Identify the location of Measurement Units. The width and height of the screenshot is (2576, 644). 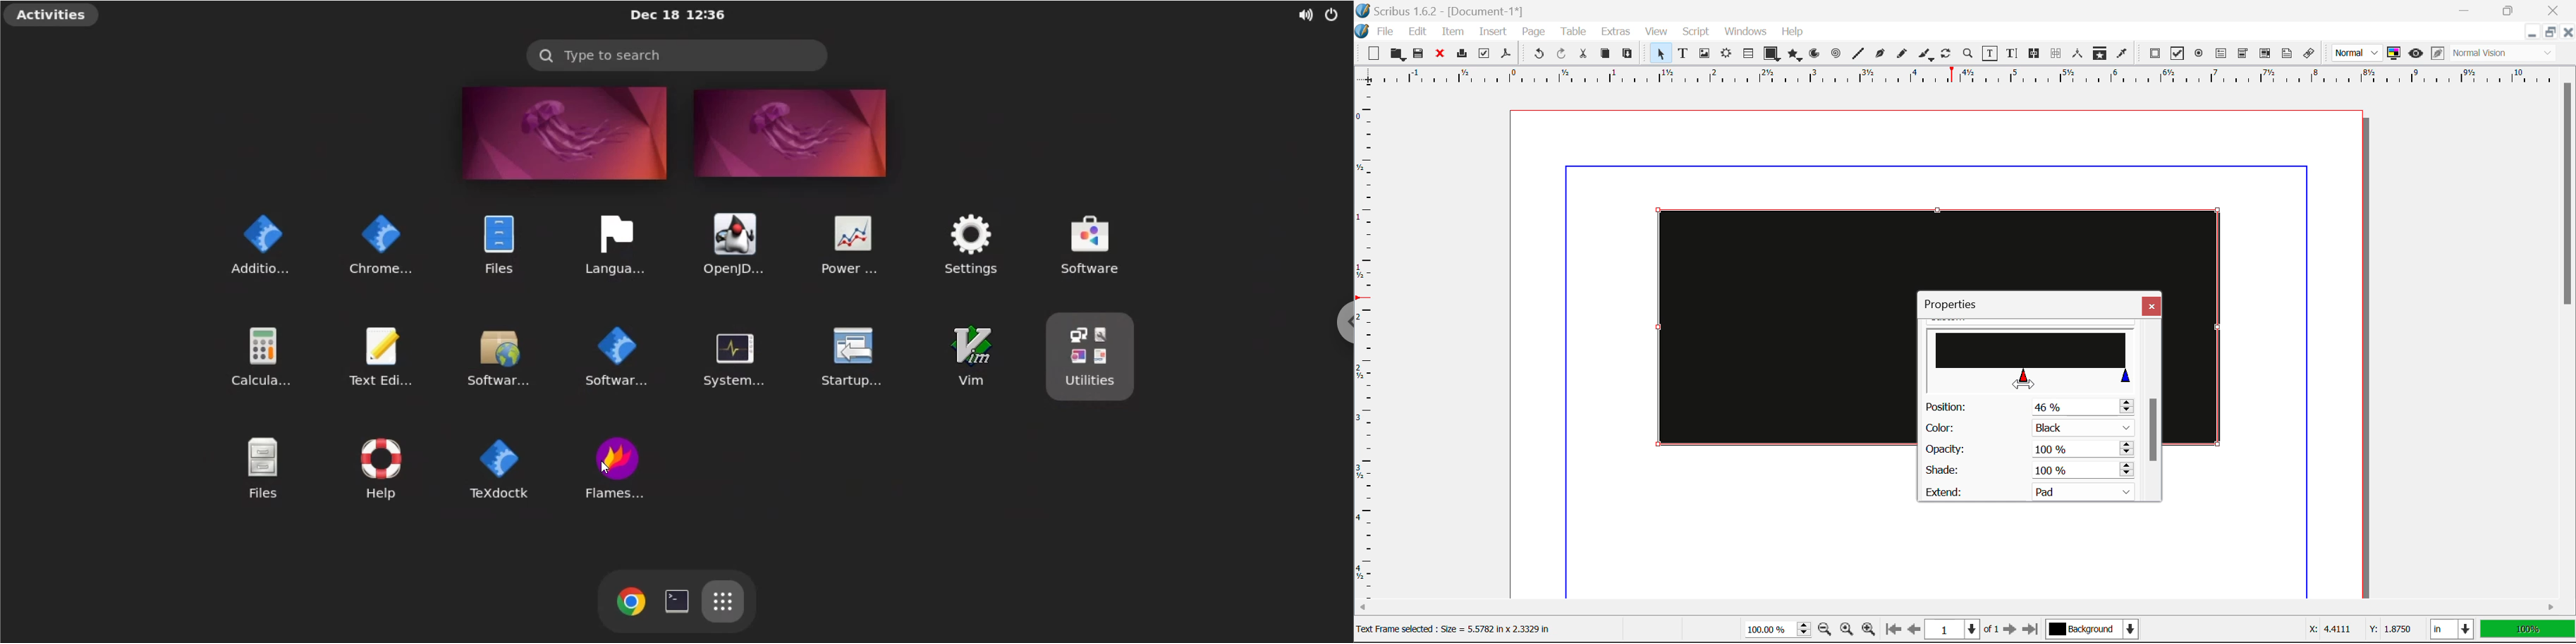
(2454, 631).